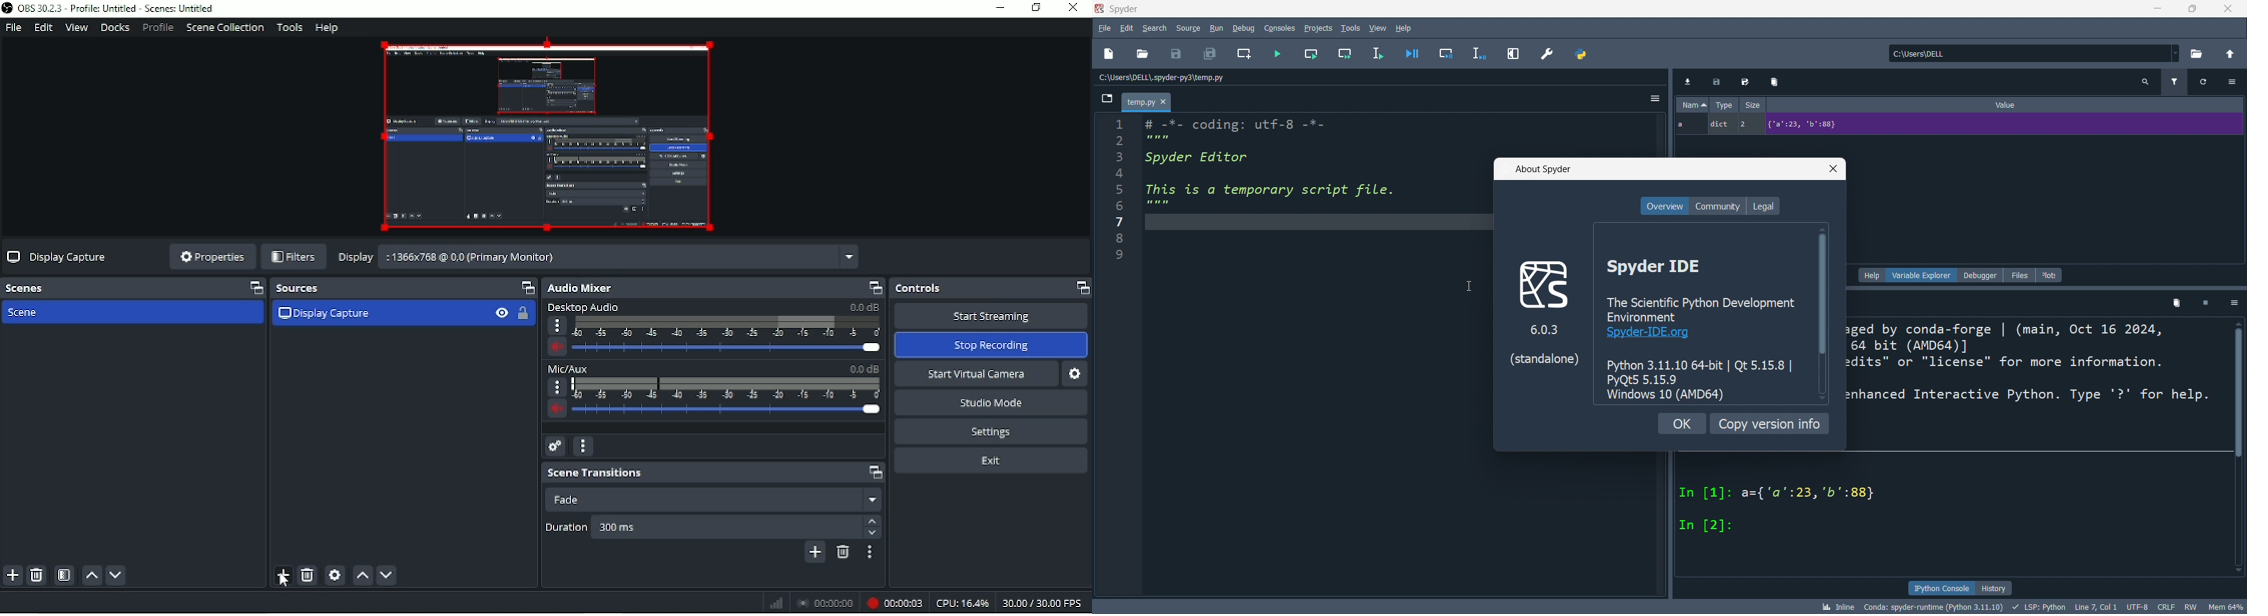  I want to click on Audio mixer menu, so click(583, 447).